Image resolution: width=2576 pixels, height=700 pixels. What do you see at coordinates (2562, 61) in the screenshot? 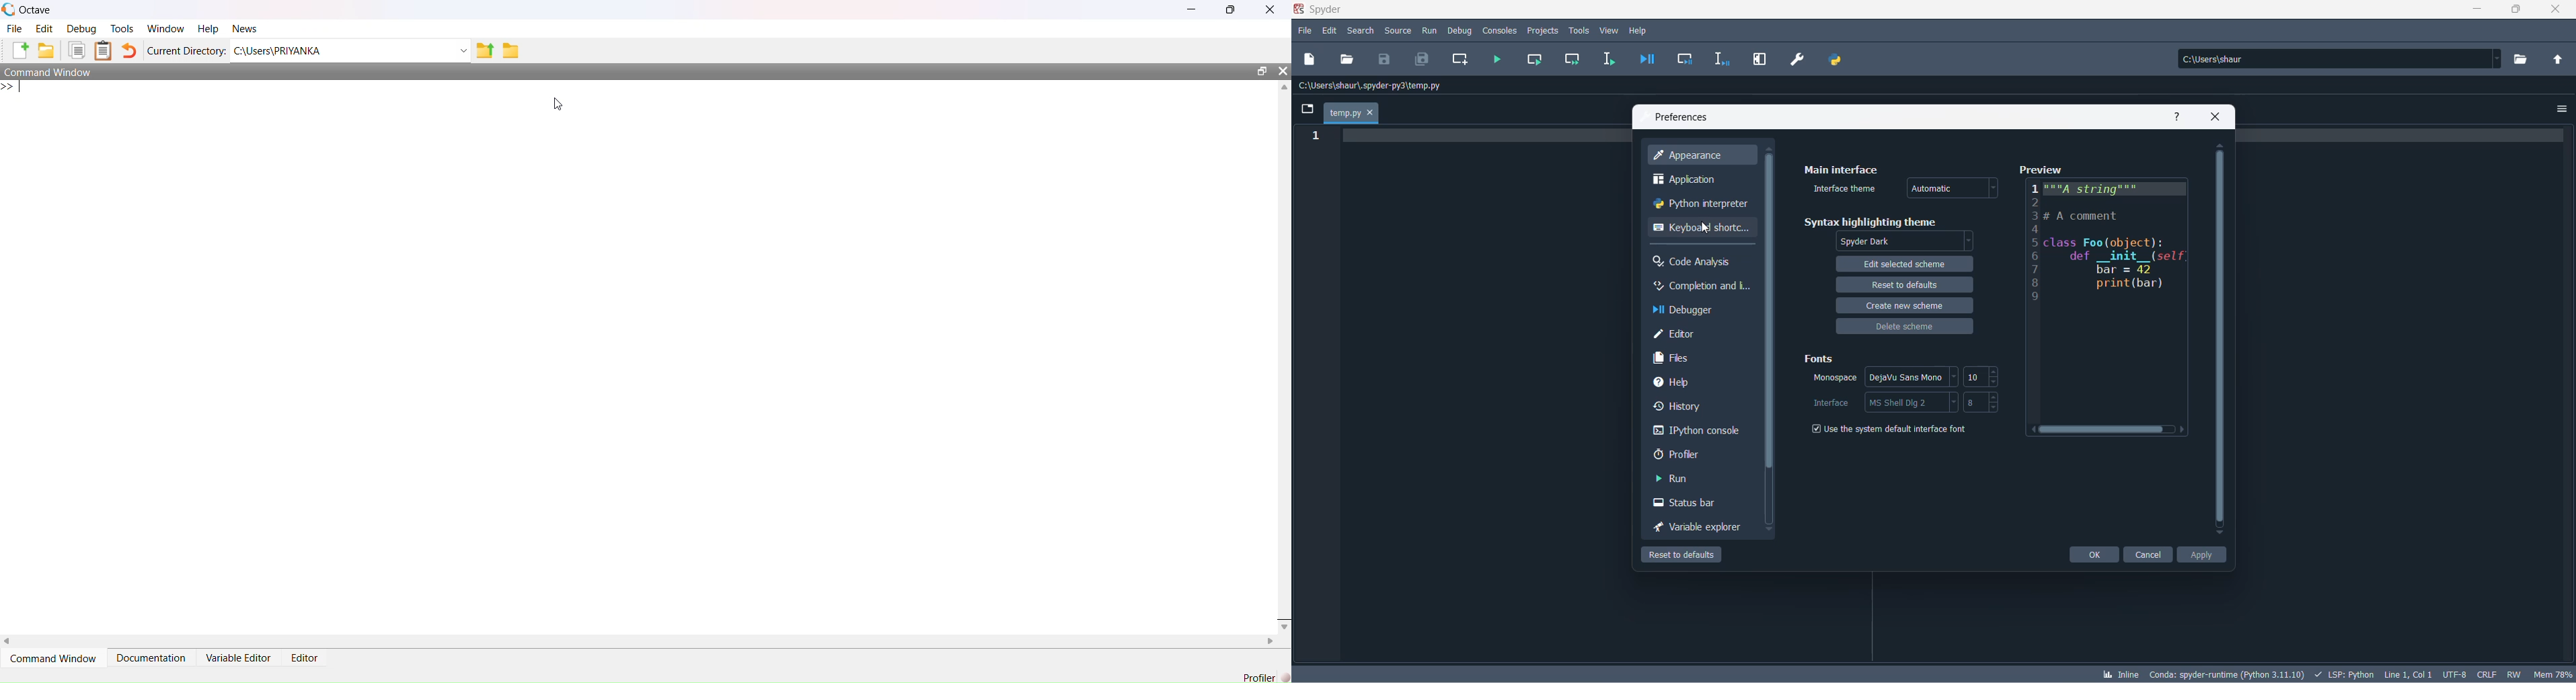
I see `parent directory` at bounding box center [2562, 61].